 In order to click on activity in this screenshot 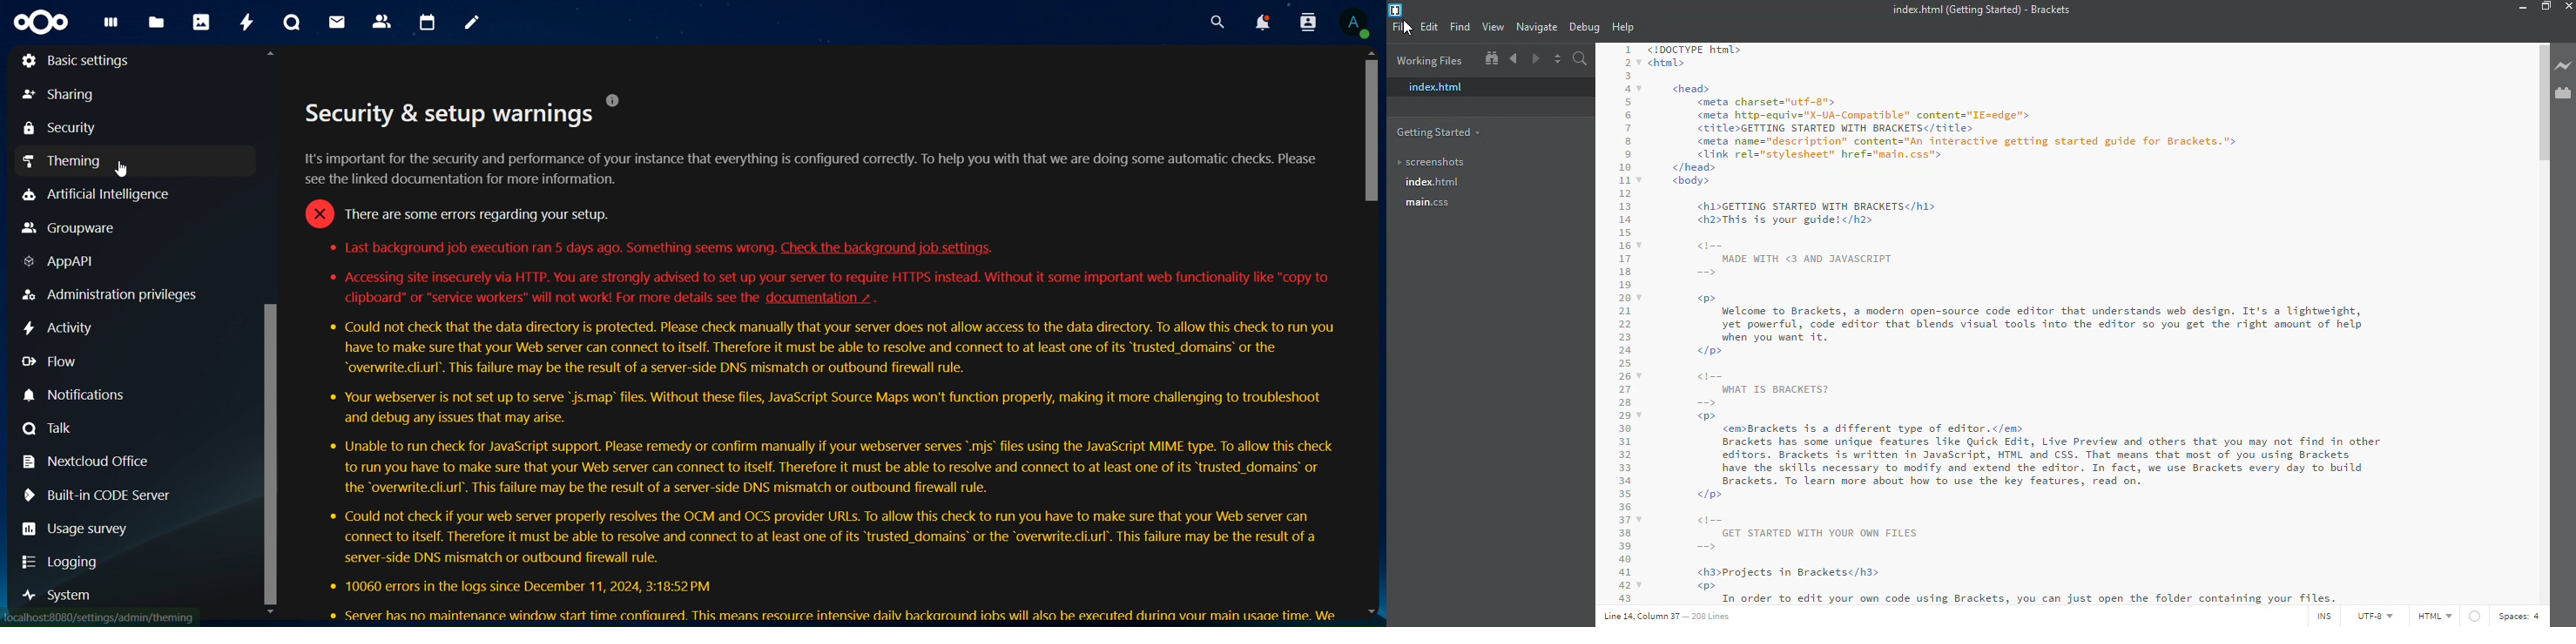, I will do `click(248, 21)`.